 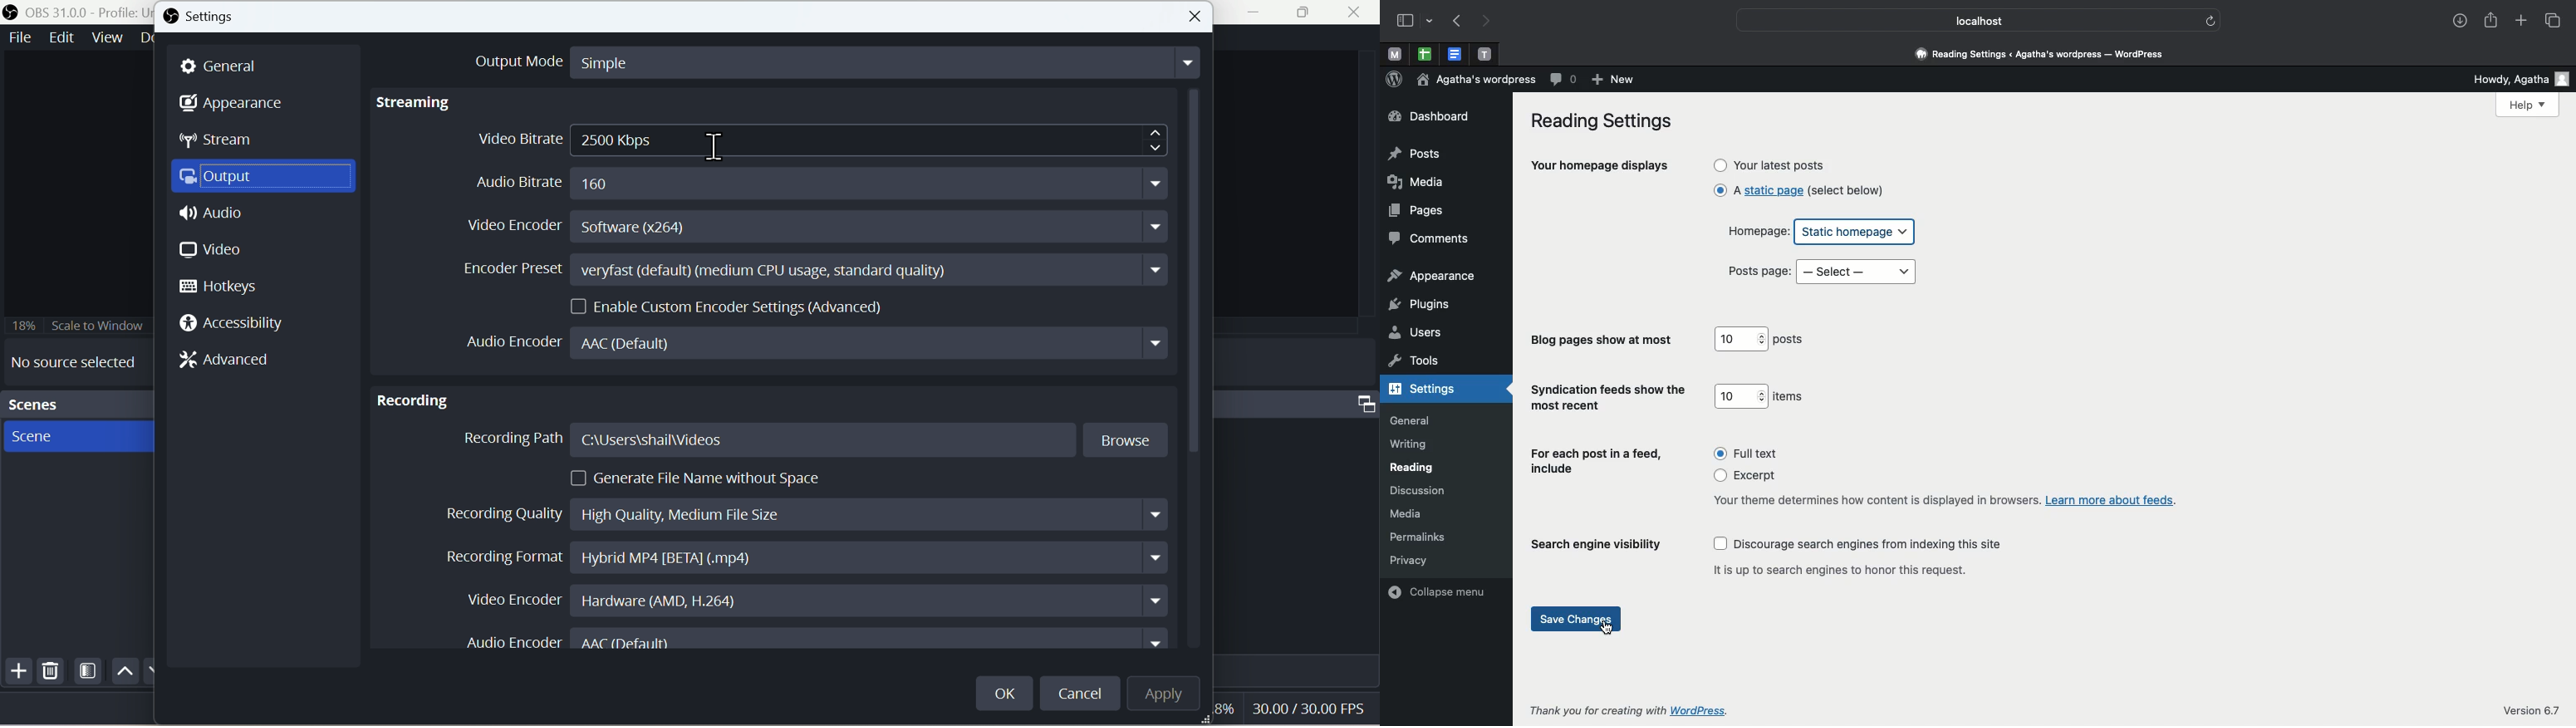 I want to click on permalinks, so click(x=1422, y=537).